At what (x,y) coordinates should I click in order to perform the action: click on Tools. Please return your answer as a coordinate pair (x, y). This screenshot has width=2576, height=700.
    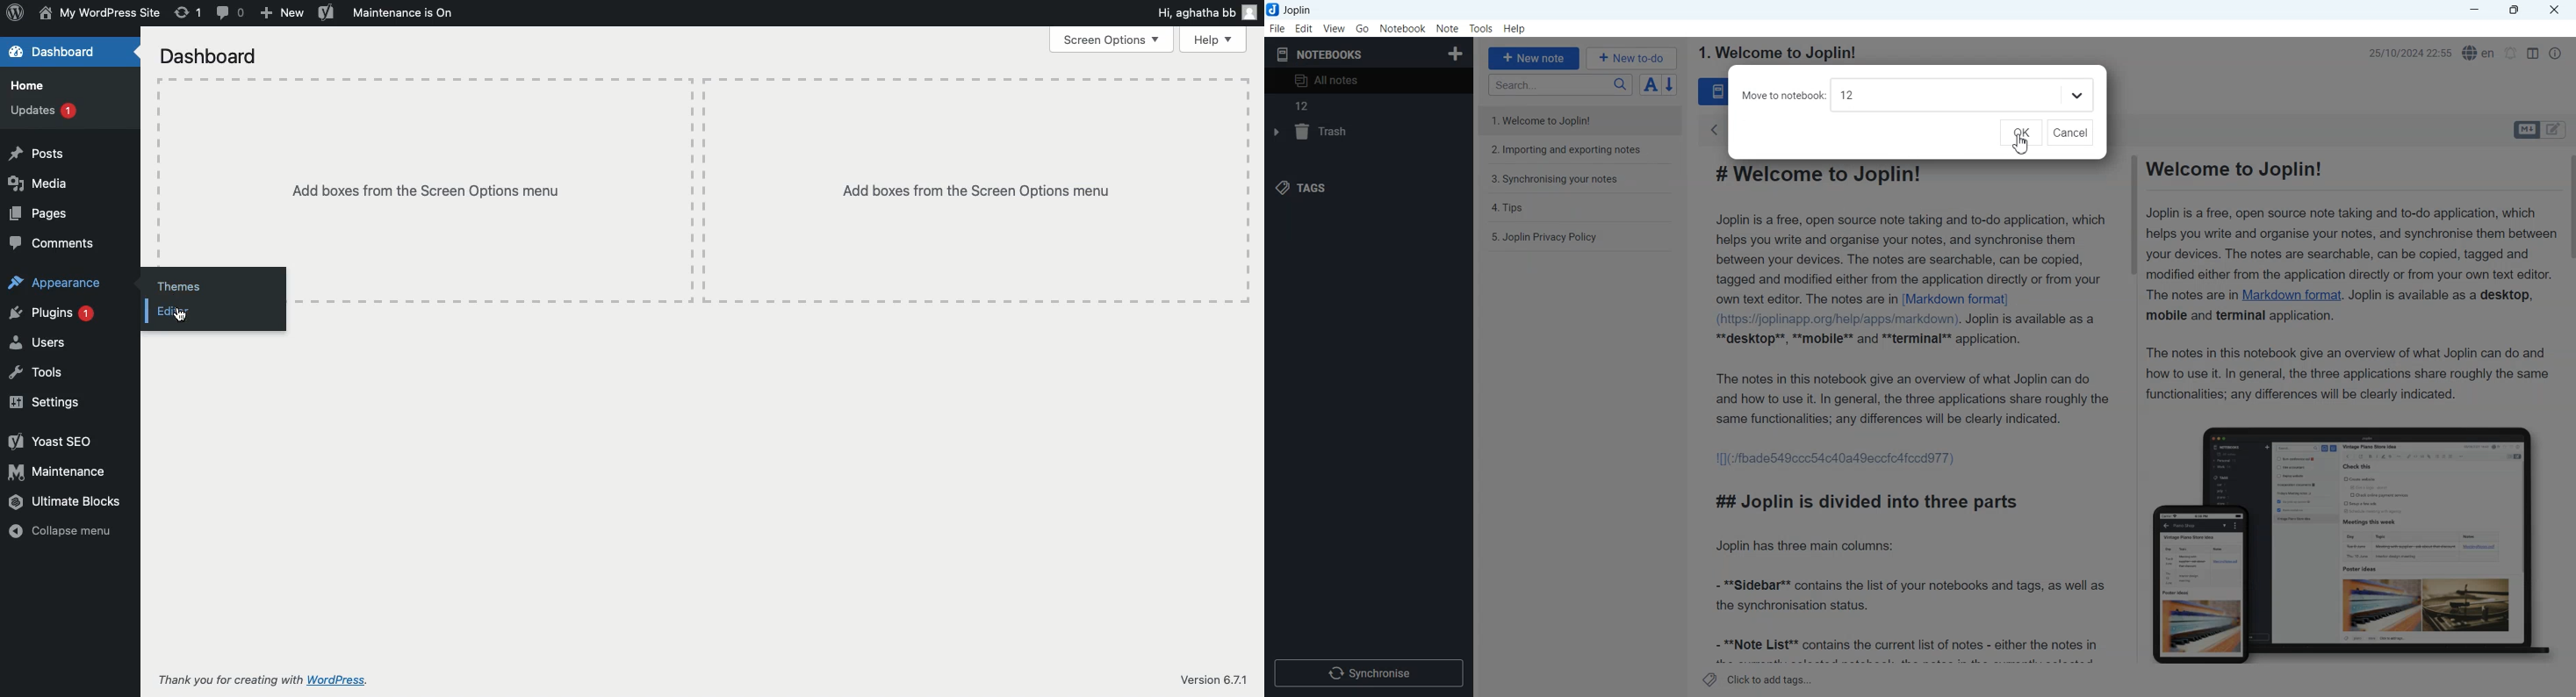
    Looking at the image, I should click on (36, 372).